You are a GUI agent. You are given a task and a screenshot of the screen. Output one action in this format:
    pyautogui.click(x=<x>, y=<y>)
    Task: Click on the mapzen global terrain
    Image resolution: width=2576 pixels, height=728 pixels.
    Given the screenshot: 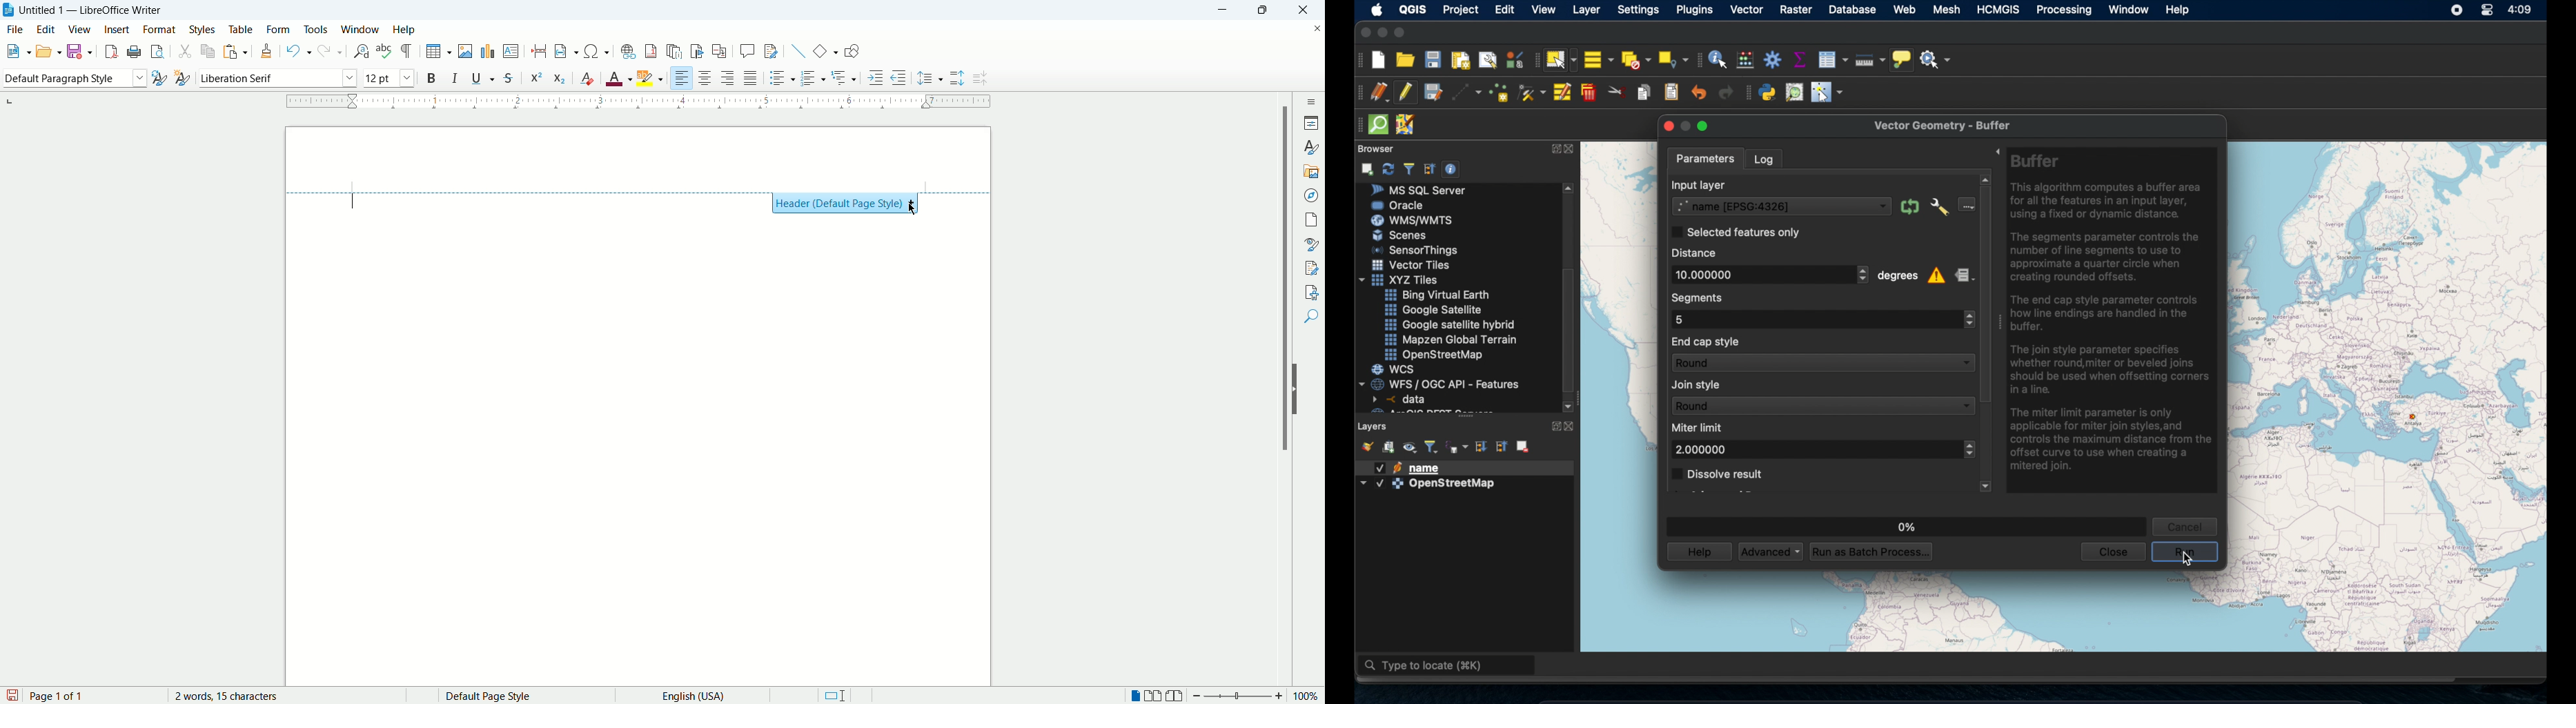 What is the action you would take?
    pyautogui.click(x=1451, y=339)
    